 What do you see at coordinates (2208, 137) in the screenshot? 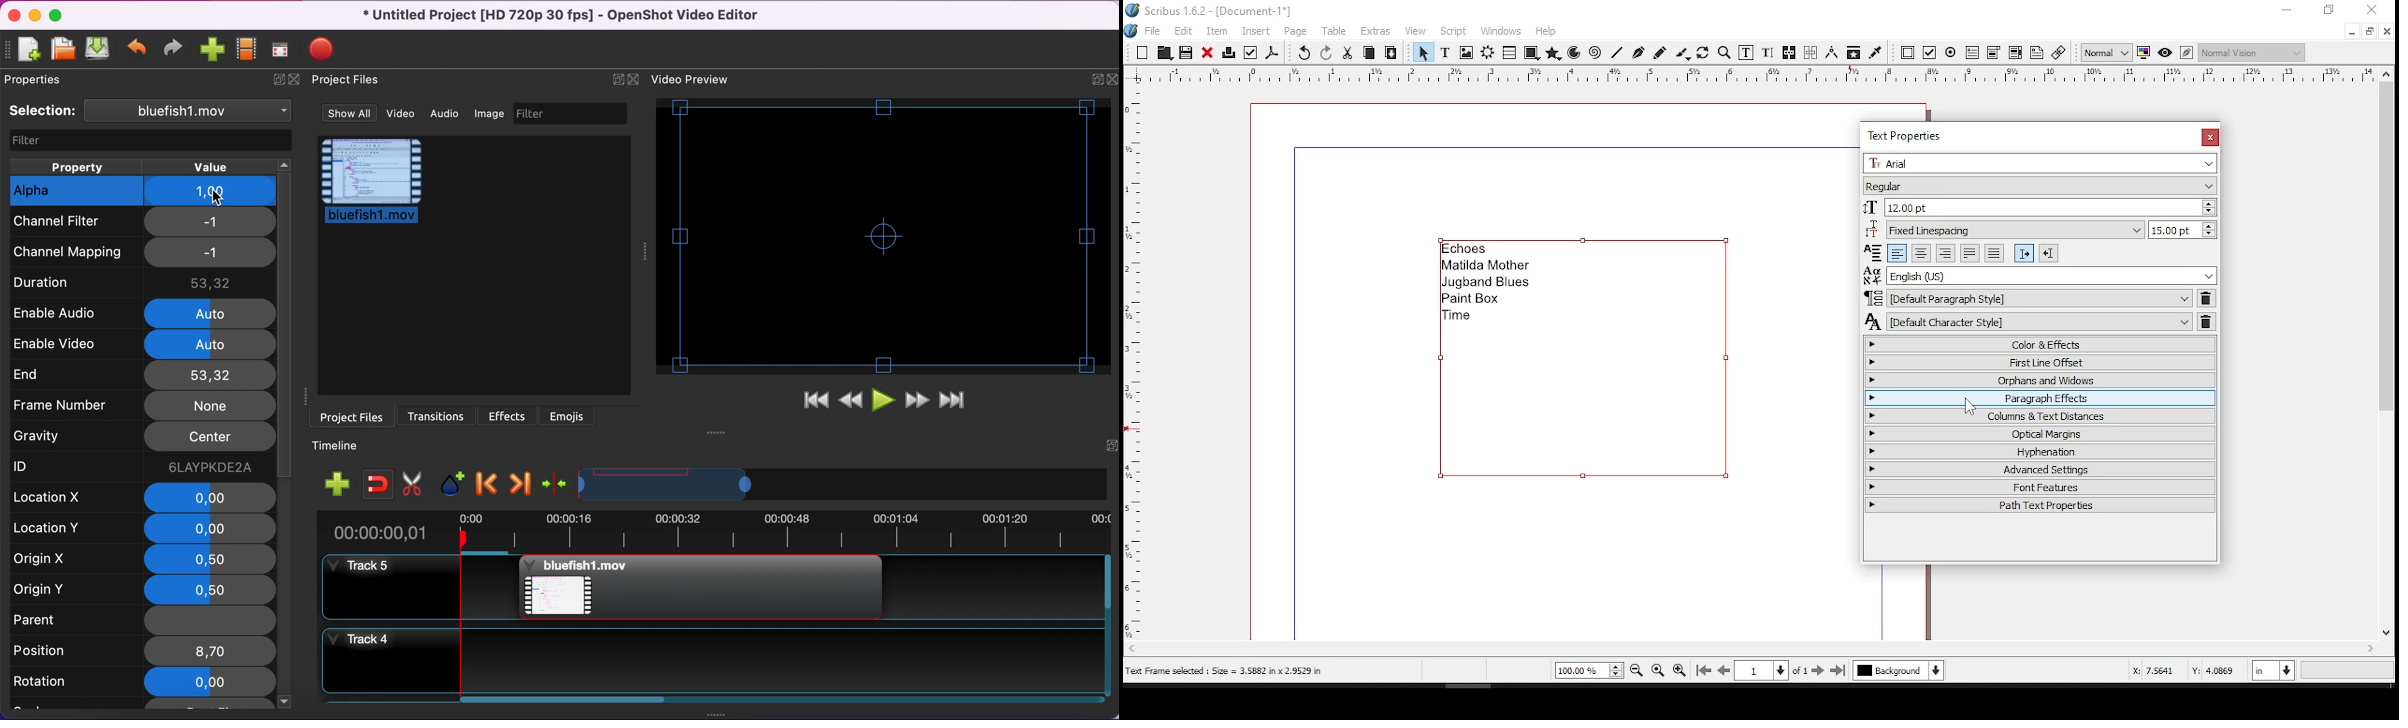
I see `close window` at bounding box center [2208, 137].